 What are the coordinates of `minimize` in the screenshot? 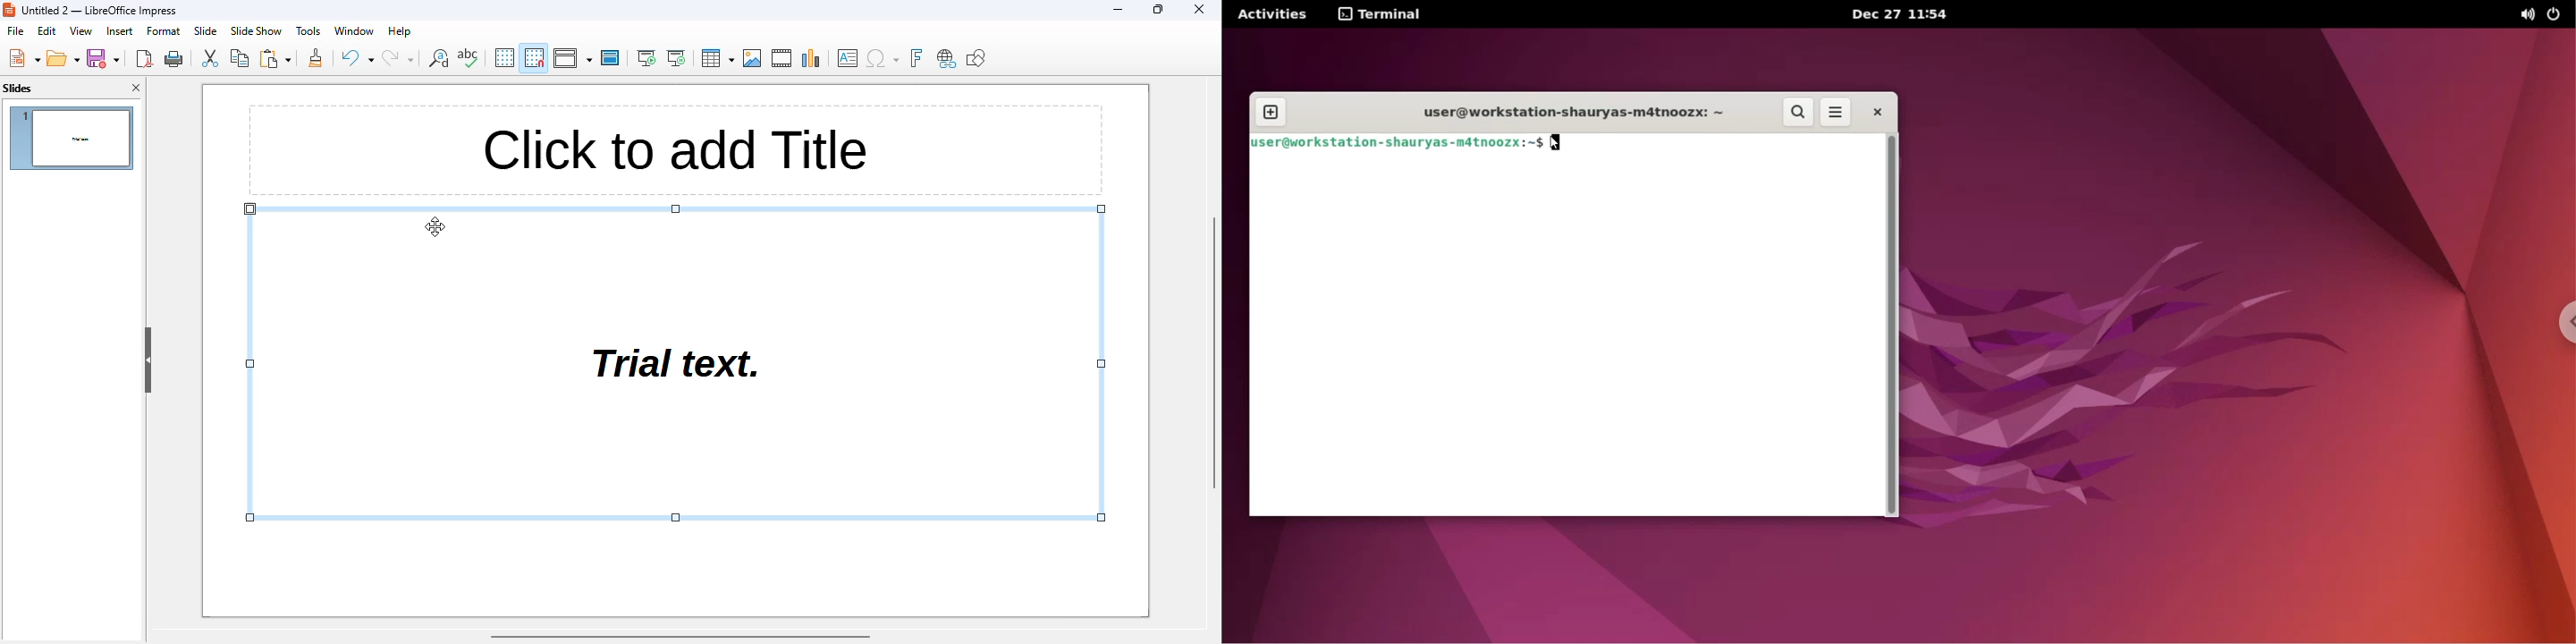 It's located at (1118, 9).